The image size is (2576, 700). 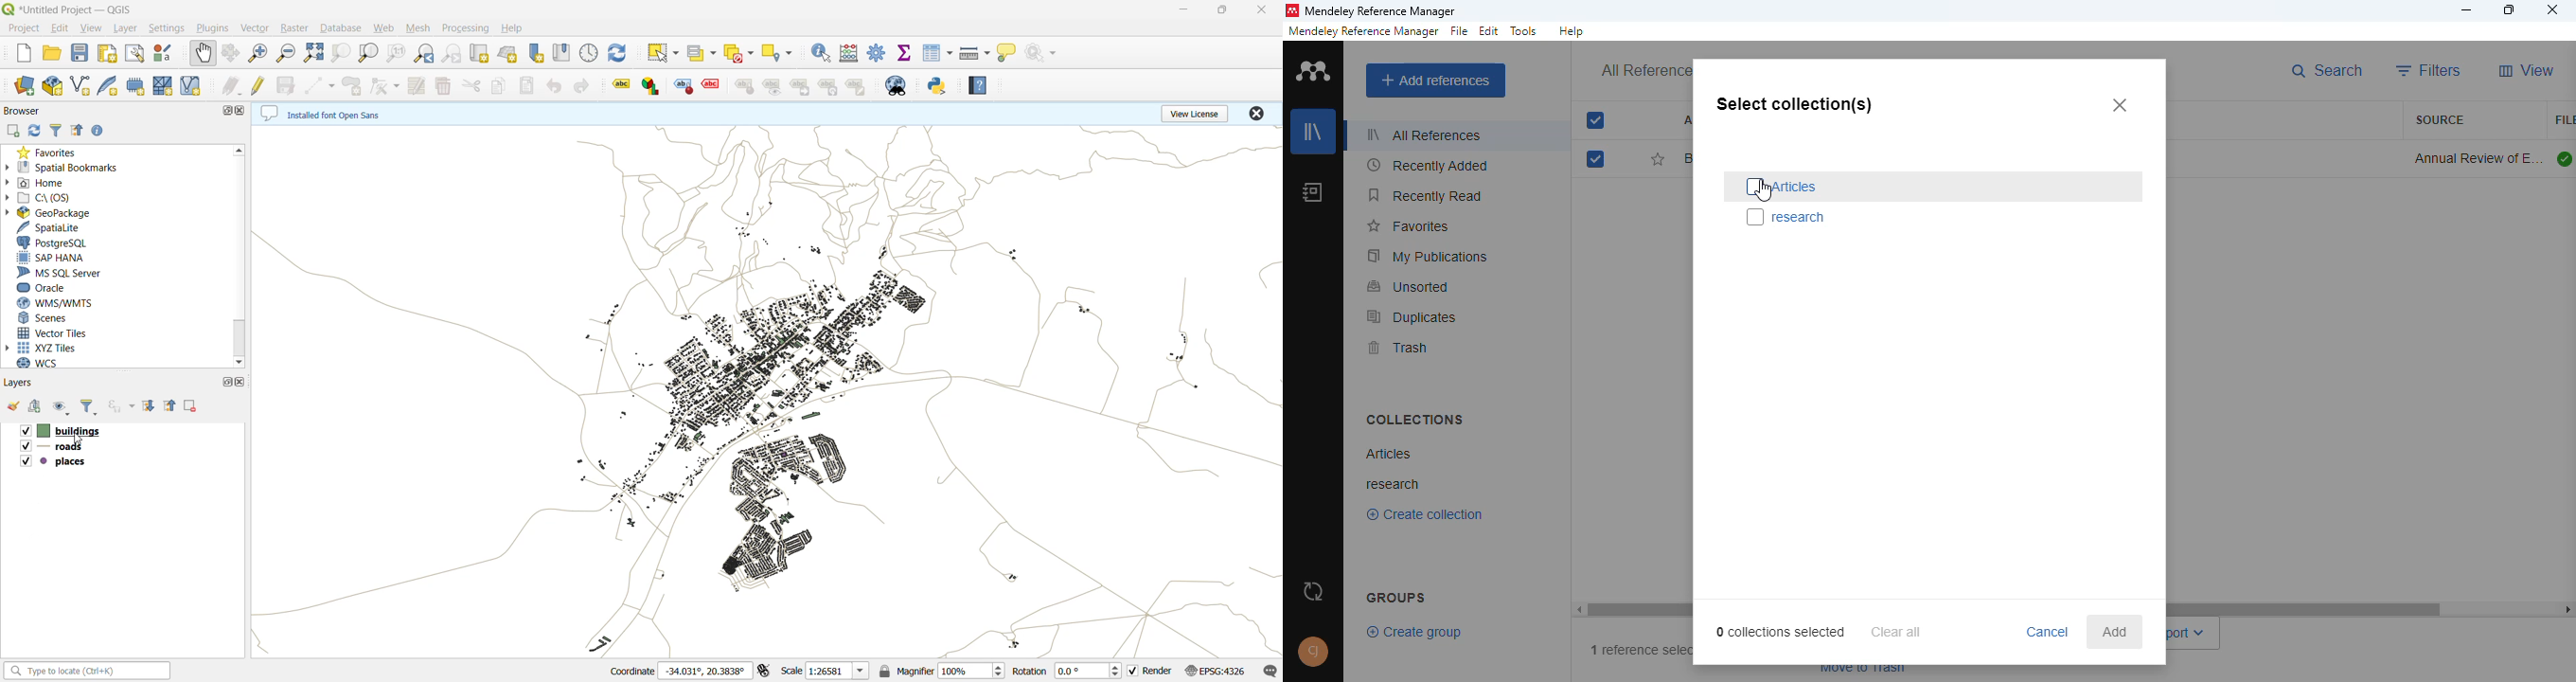 What do you see at coordinates (323, 84) in the screenshot?
I see `digitize` at bounding box center [323, 84].